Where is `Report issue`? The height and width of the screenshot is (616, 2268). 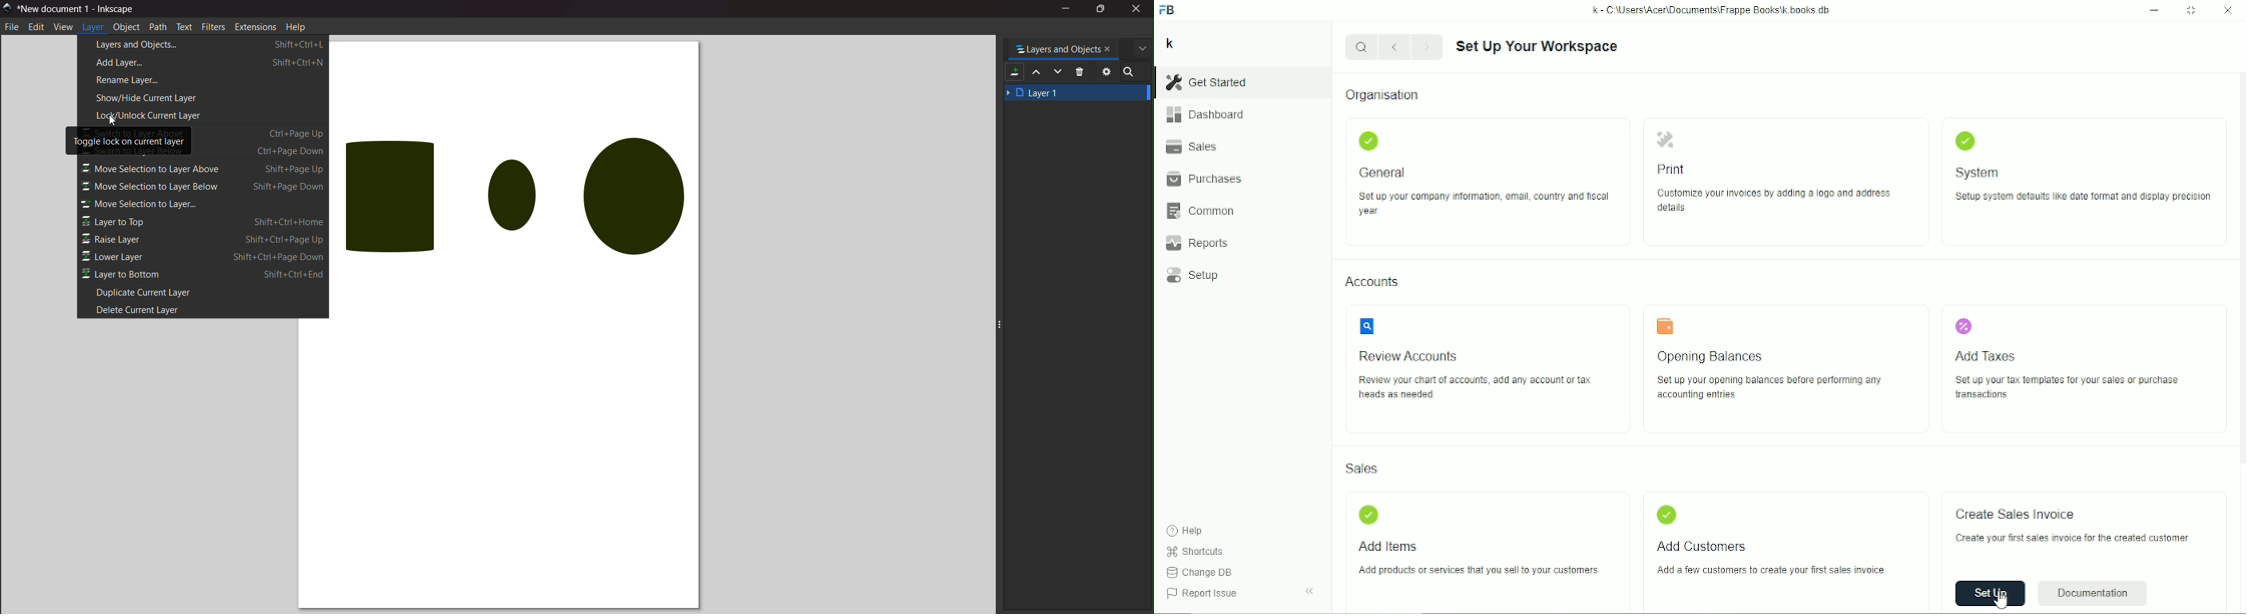 Report issue is located at coordinates (1201, 593).